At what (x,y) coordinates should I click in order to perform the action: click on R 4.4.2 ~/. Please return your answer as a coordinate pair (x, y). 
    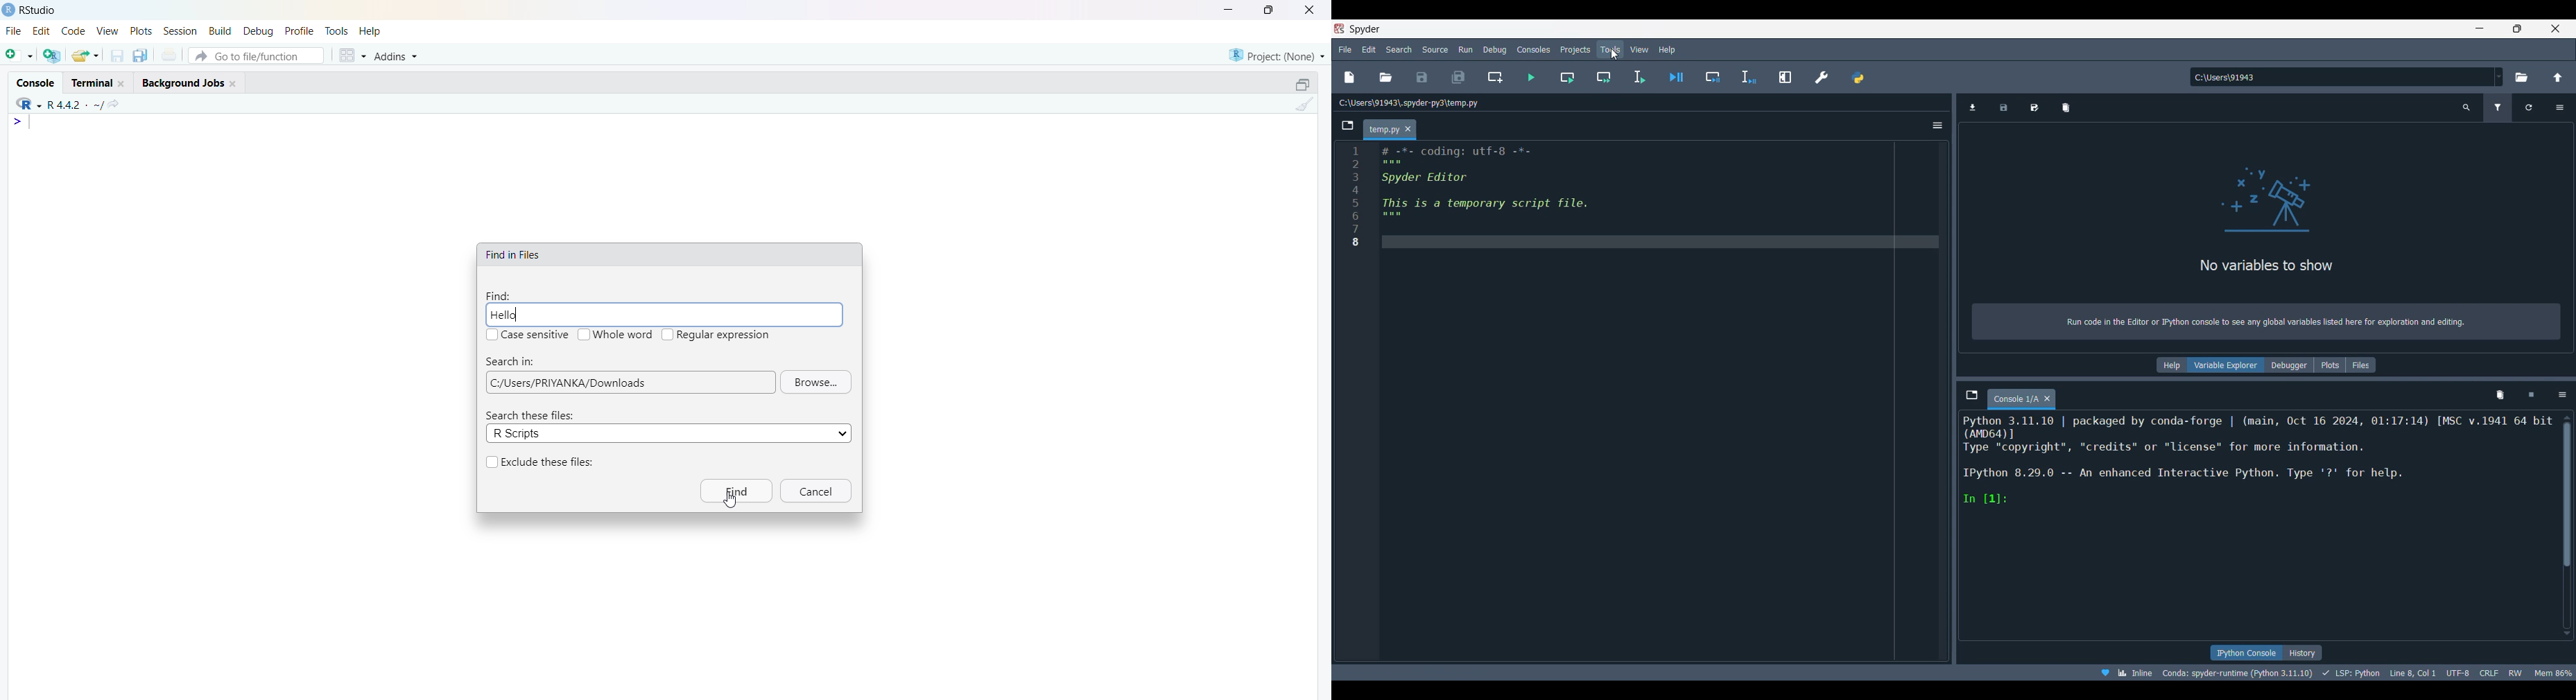
    Looking at the image, I should click on (76, 105).